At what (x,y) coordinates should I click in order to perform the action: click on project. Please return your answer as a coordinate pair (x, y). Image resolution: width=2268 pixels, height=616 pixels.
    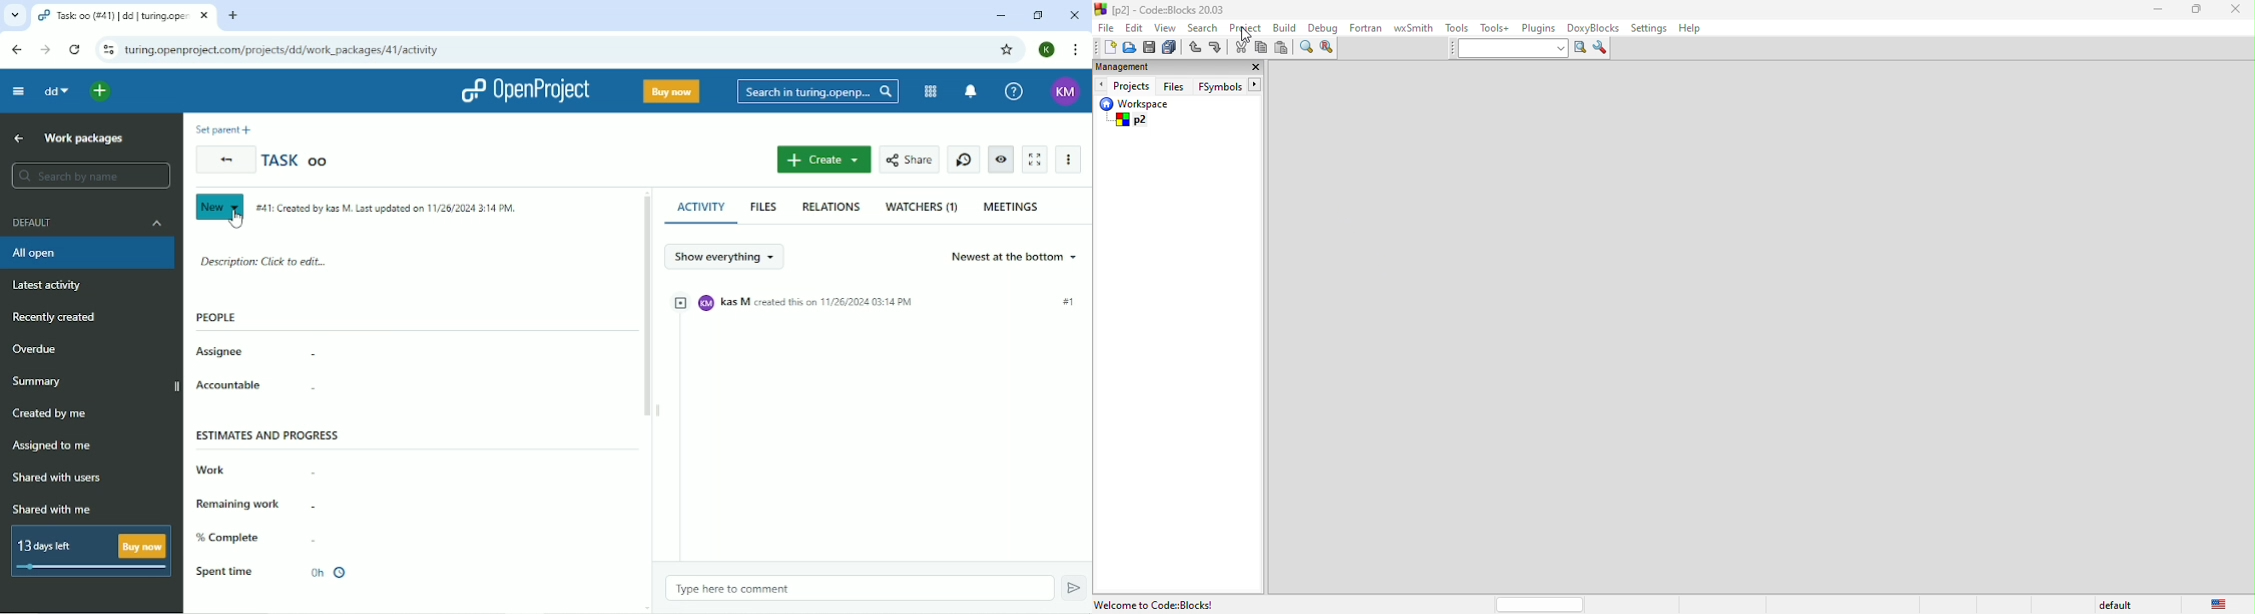
    Looking at the image, I should click on (1247, 28).